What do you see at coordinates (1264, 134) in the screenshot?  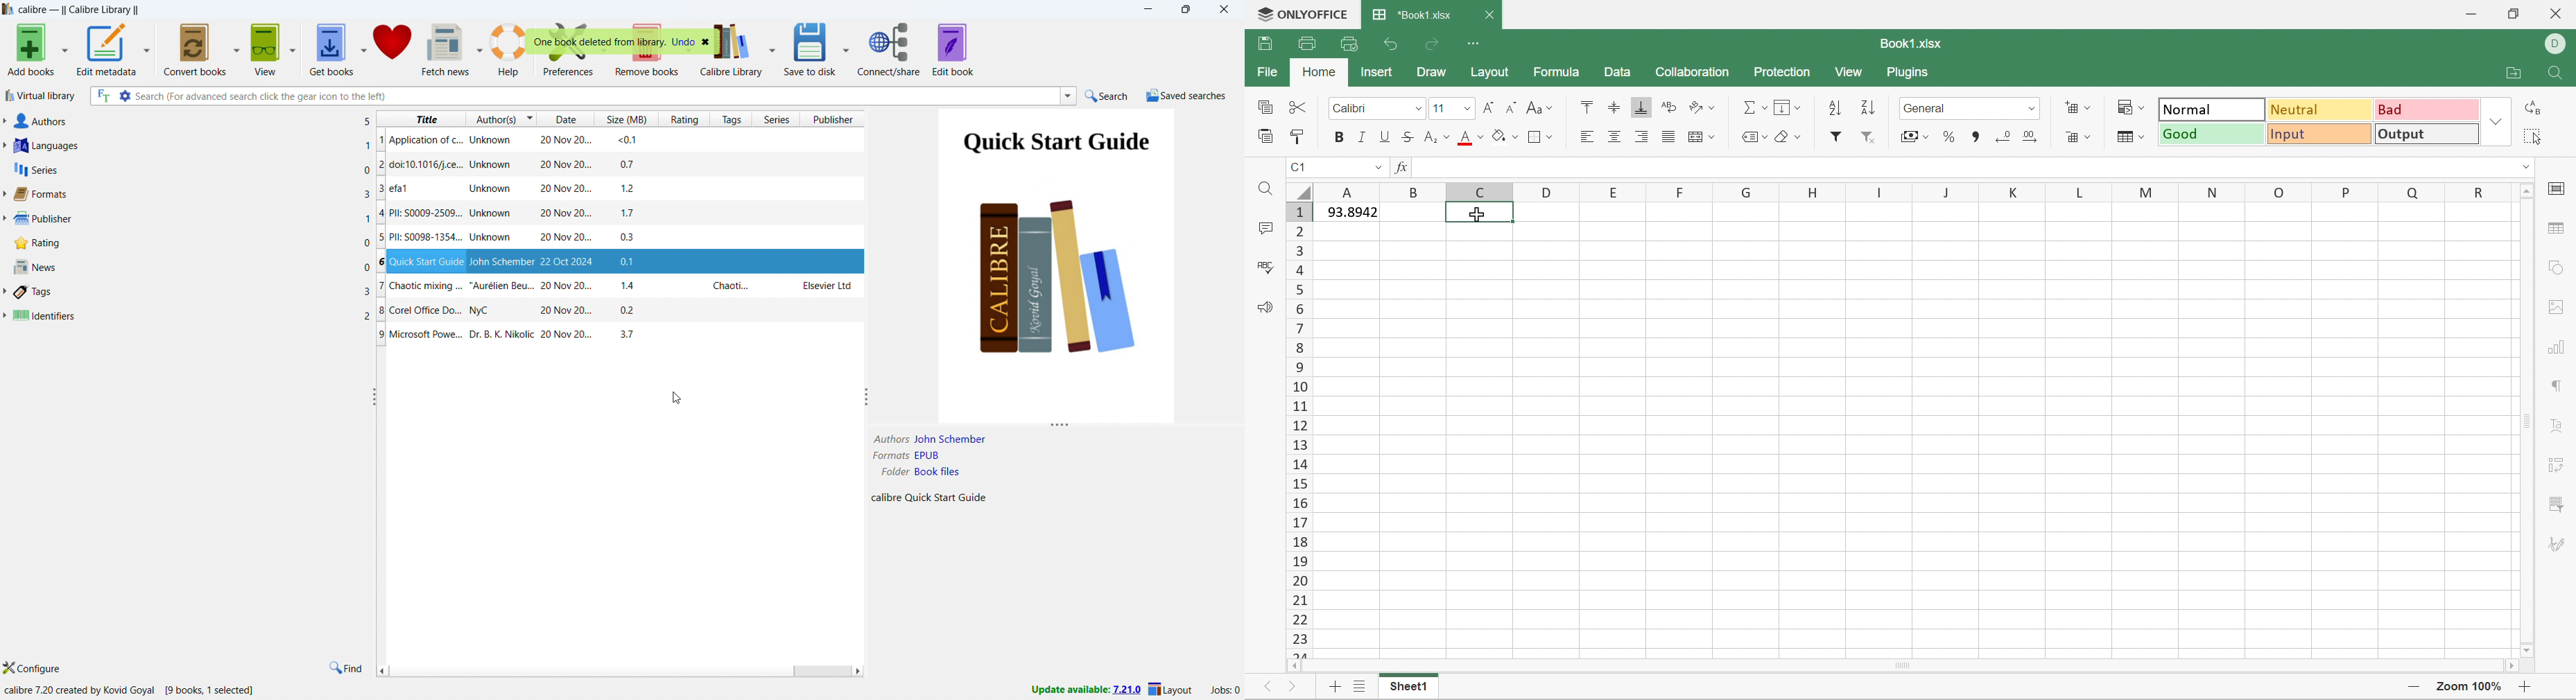 I see `Paste` at bounding box center [1264, 134].